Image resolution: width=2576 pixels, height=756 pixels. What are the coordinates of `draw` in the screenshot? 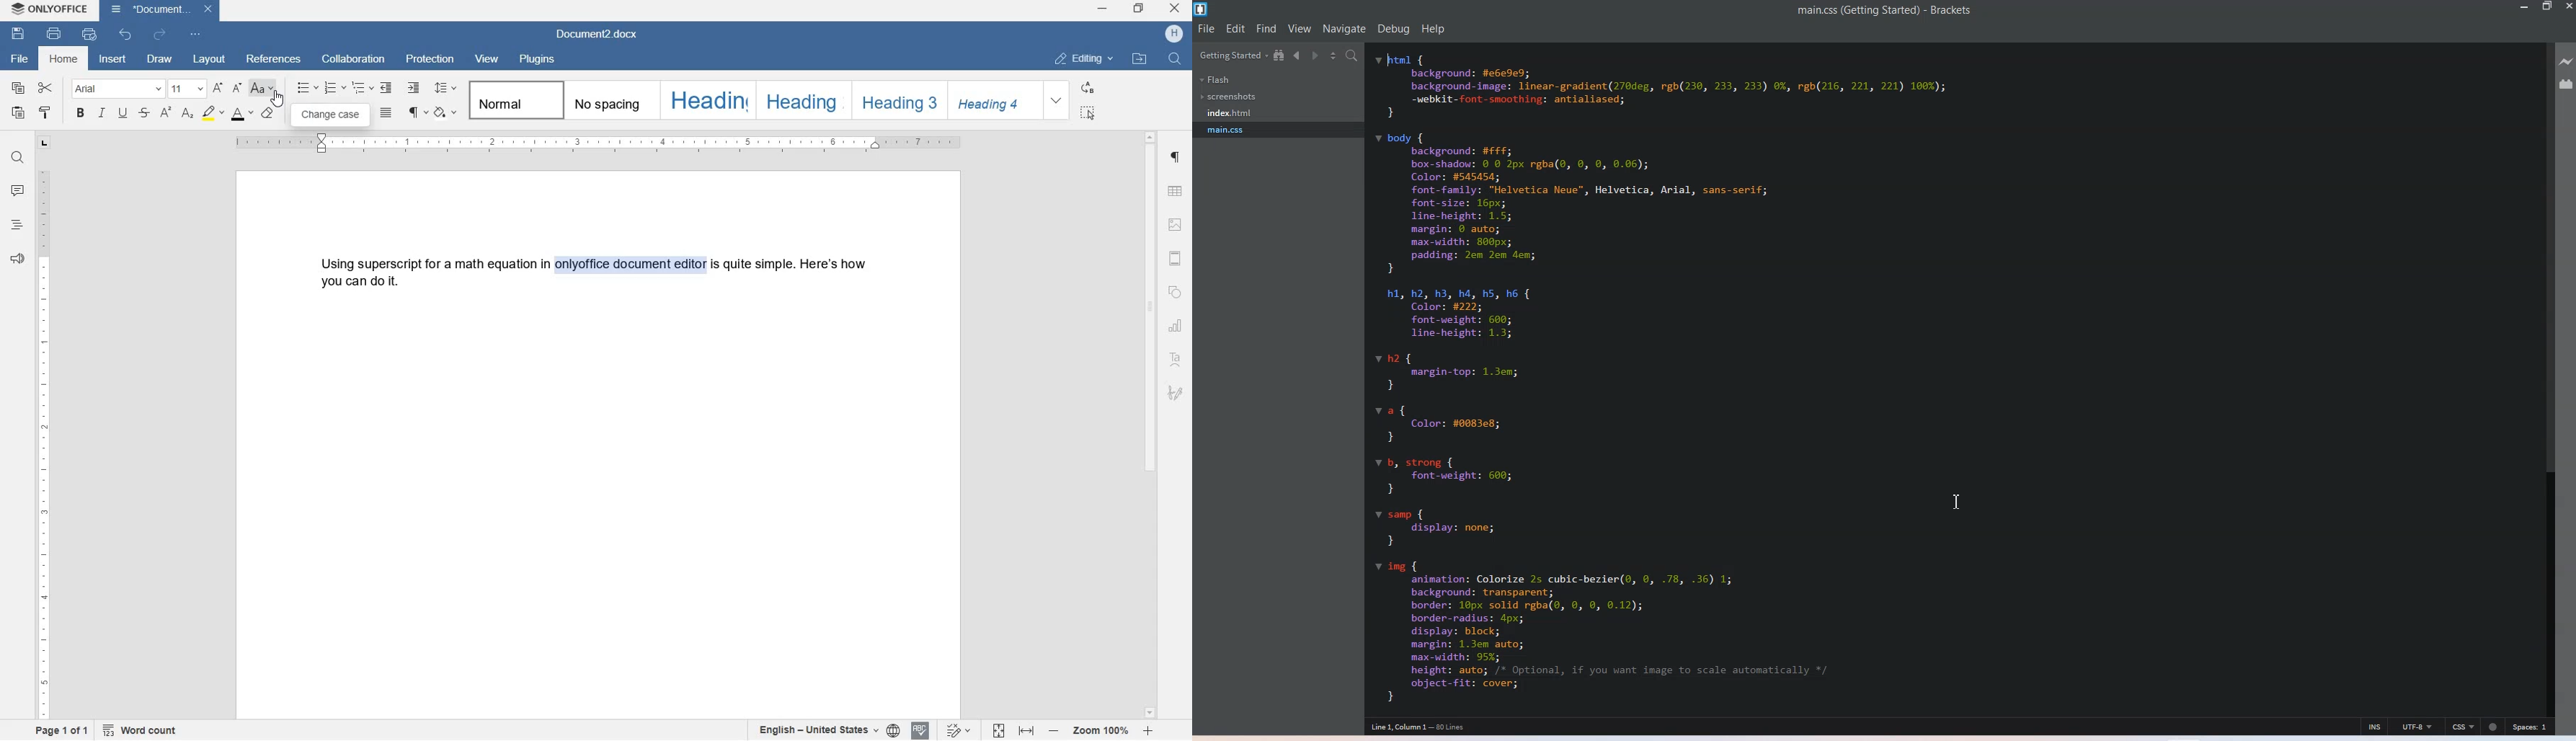 It's located at (164, 59).